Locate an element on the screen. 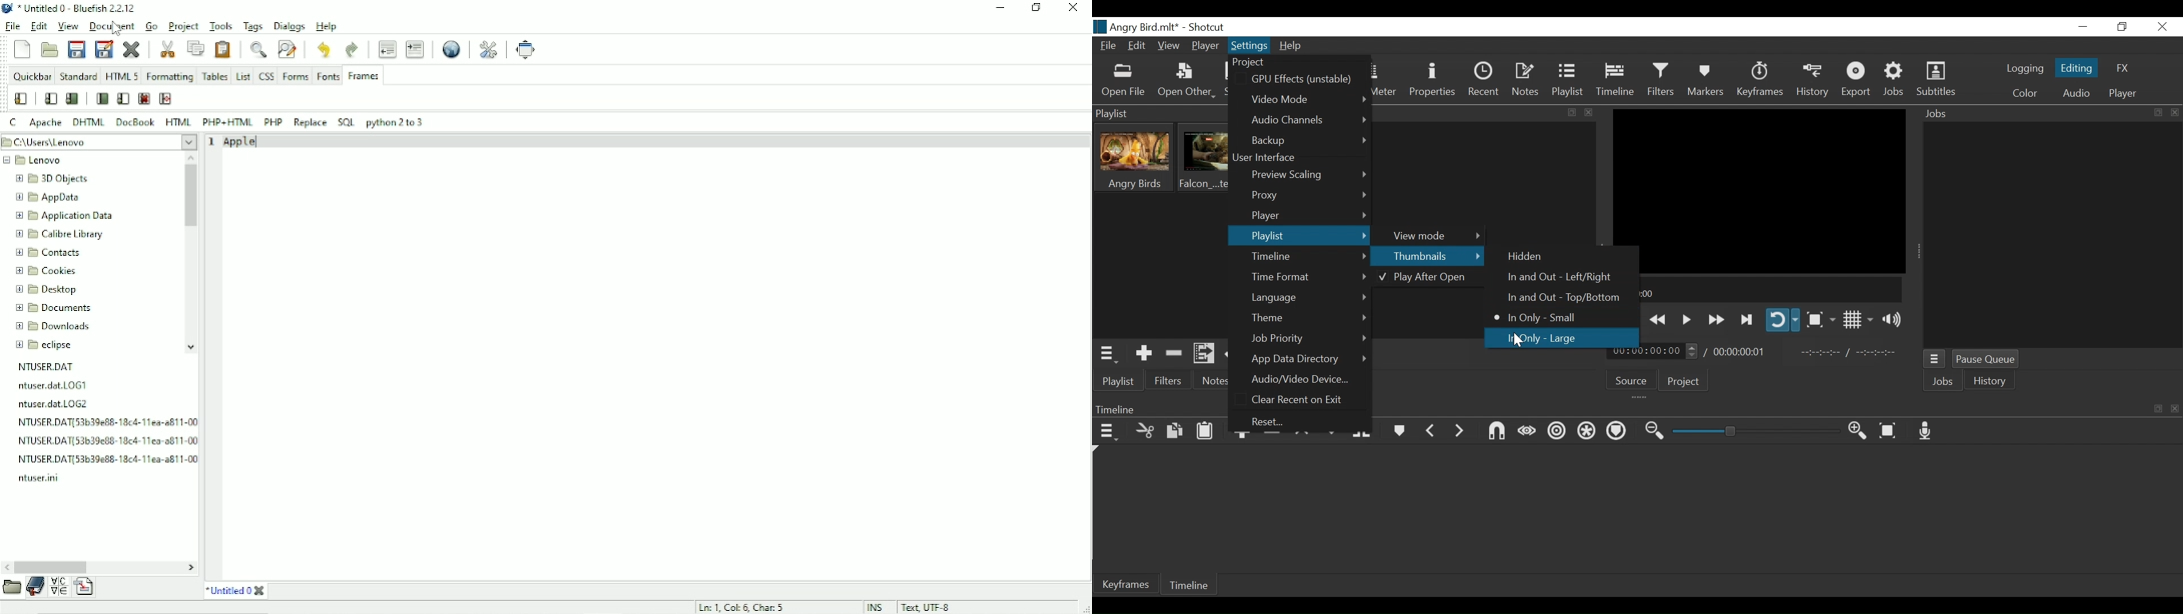  Skip to the next point is located at coordinates (1627, 320).